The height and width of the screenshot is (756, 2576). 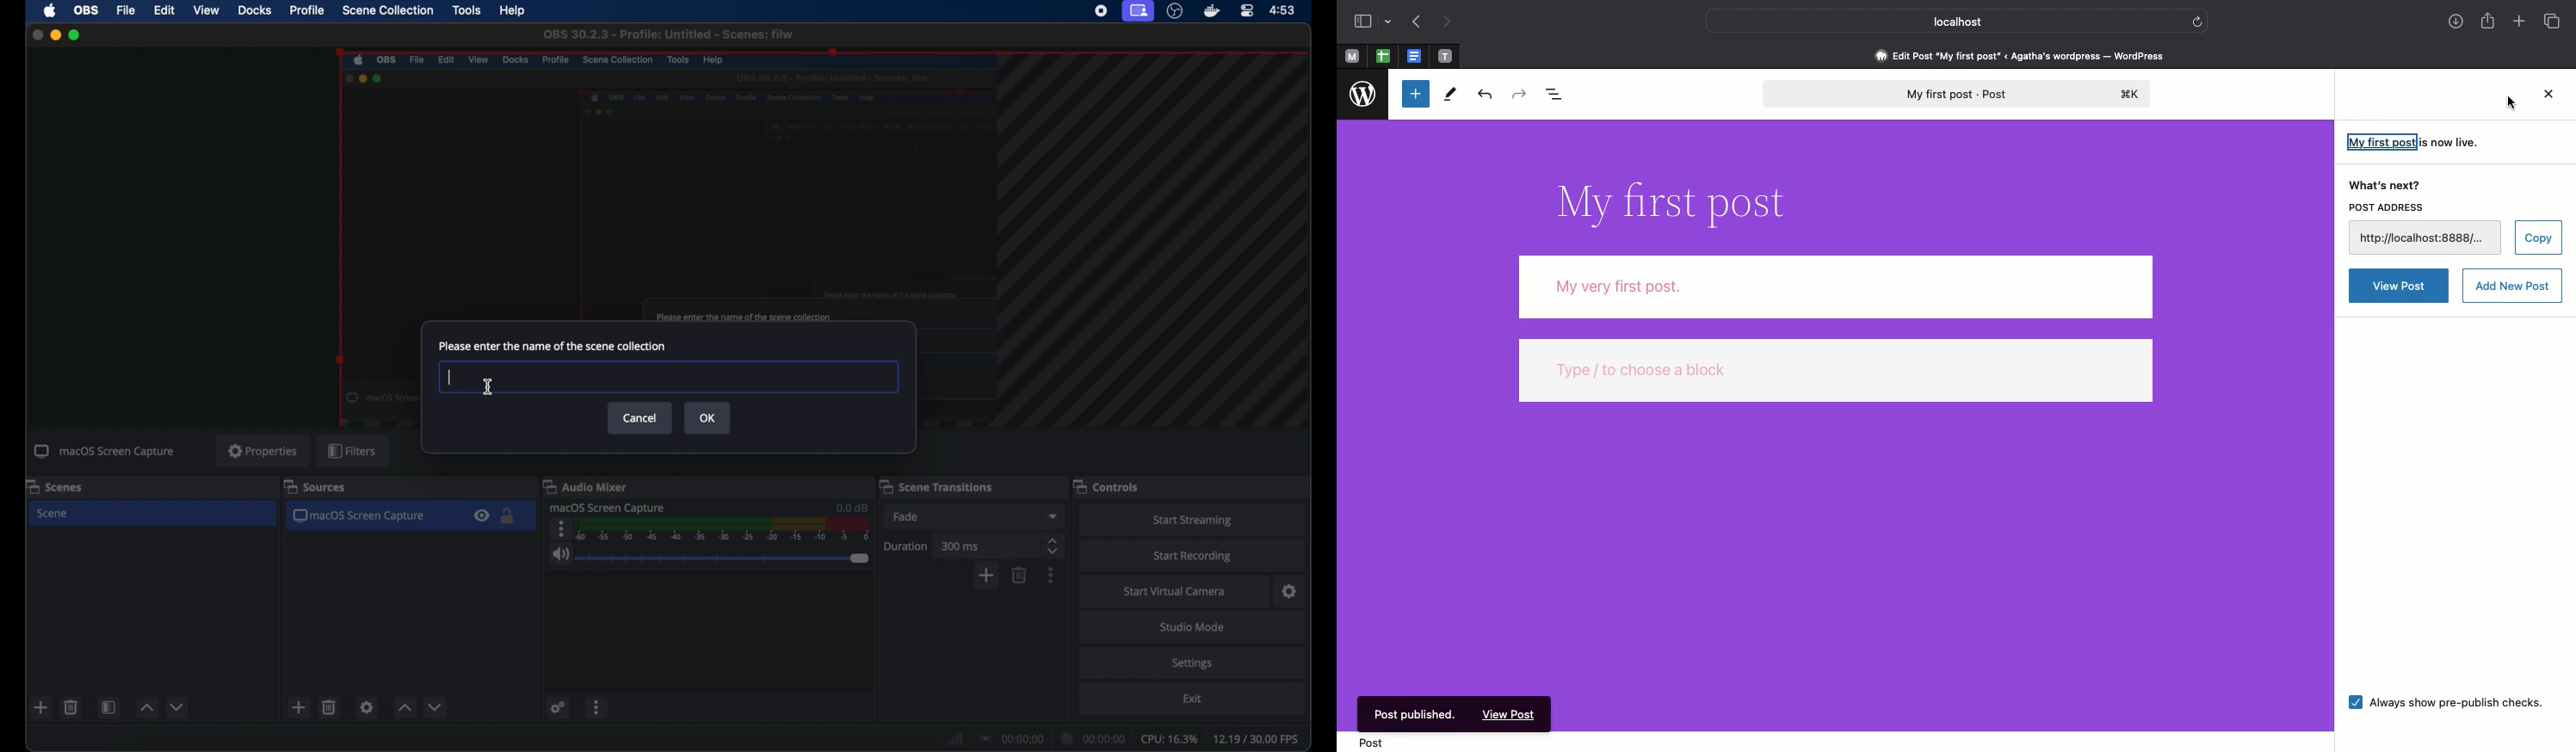 What do you see at coordinates (56, 486) in the screenshot?
I see `scenes` at bounding box center [56, 486].